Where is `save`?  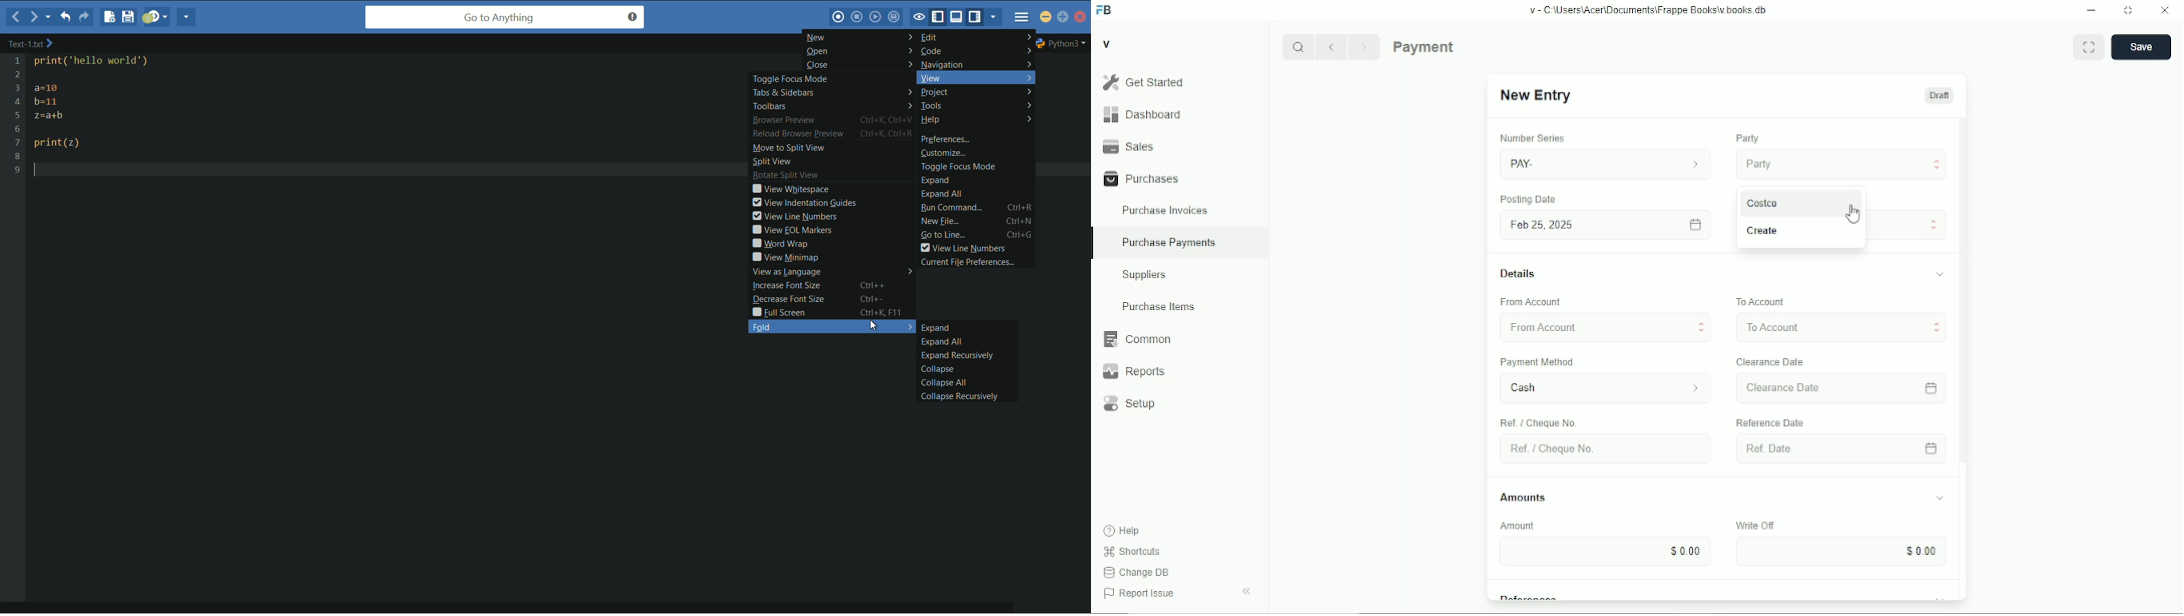
save is located at coordinates (2141, 47).